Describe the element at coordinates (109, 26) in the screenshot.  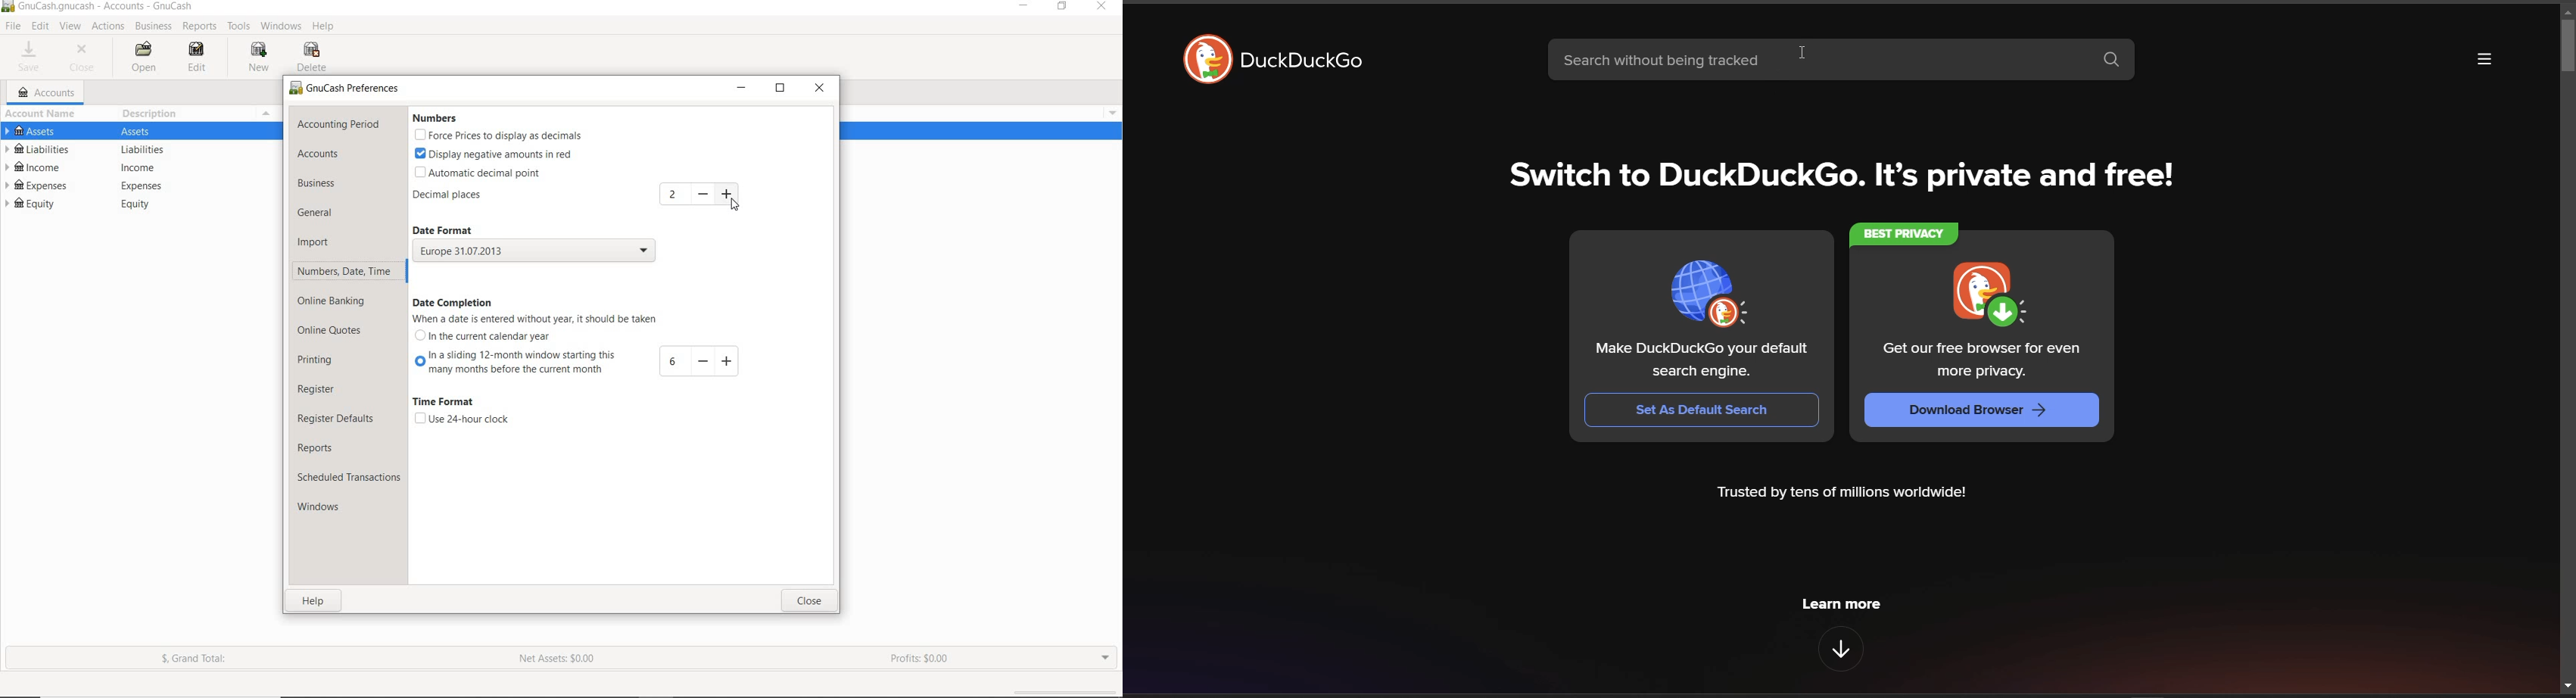
I see `ACTIONS` at that location.